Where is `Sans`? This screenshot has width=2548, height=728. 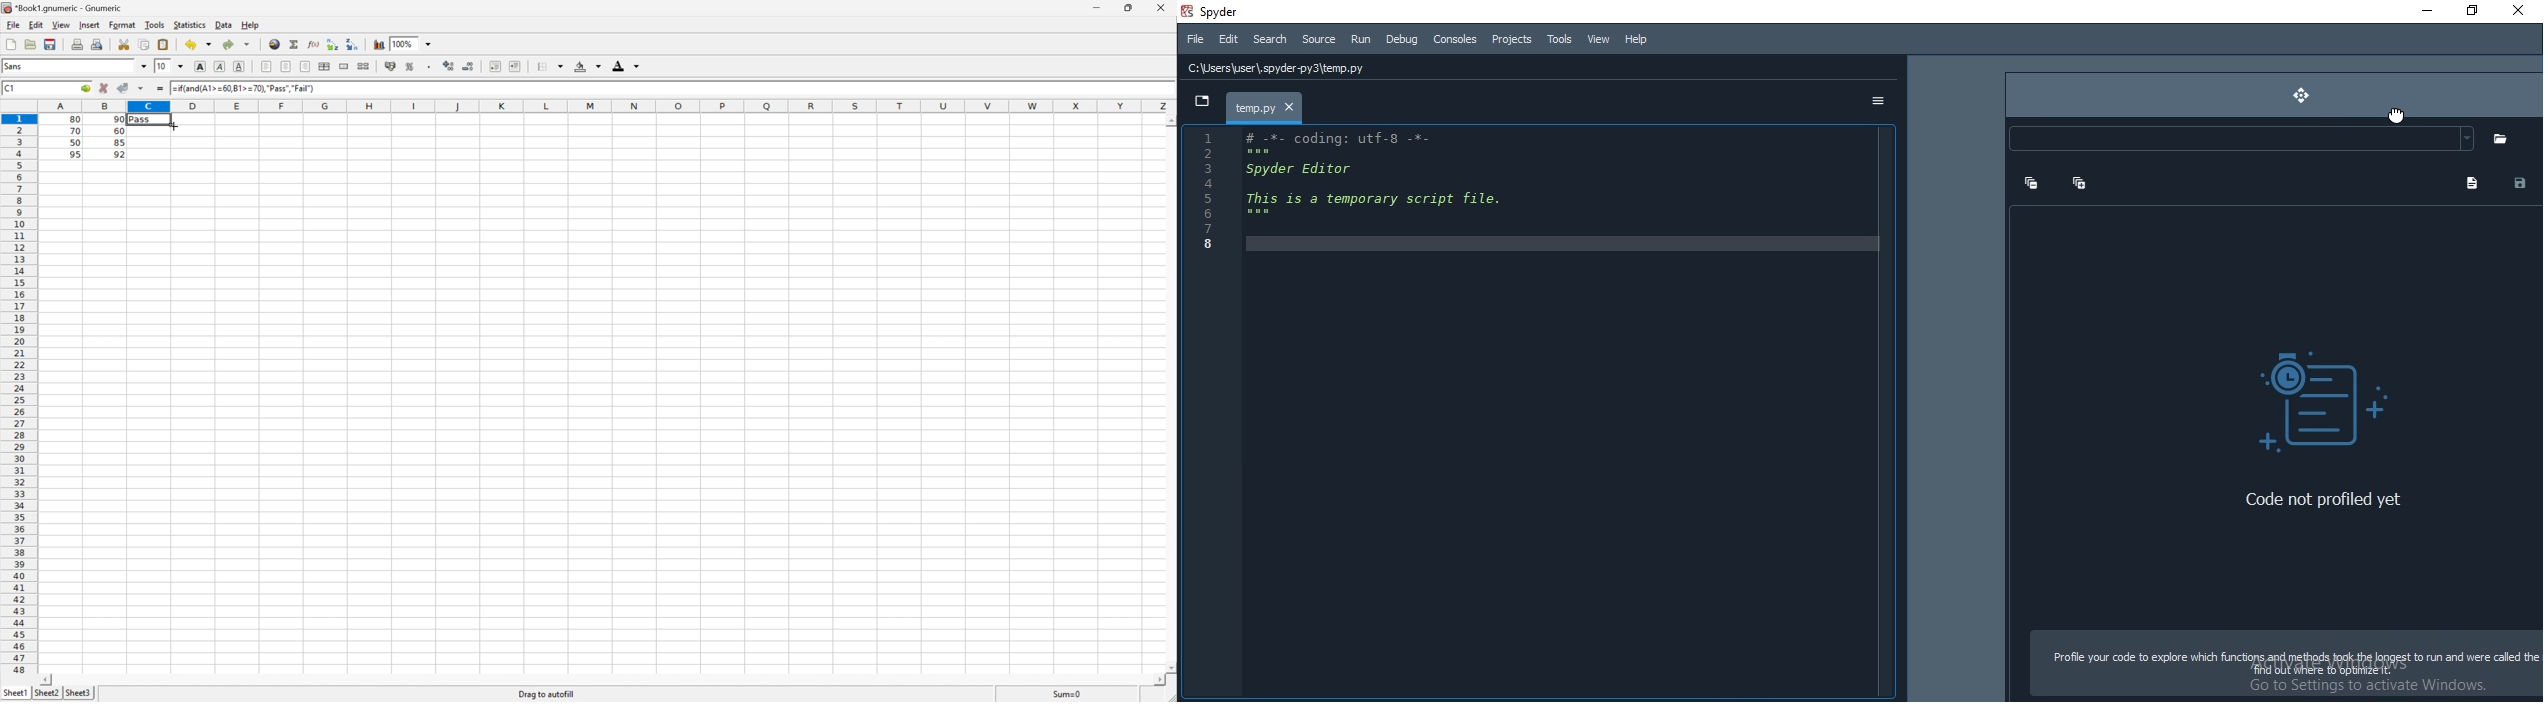
Sans is located at coordinates (14, 65).